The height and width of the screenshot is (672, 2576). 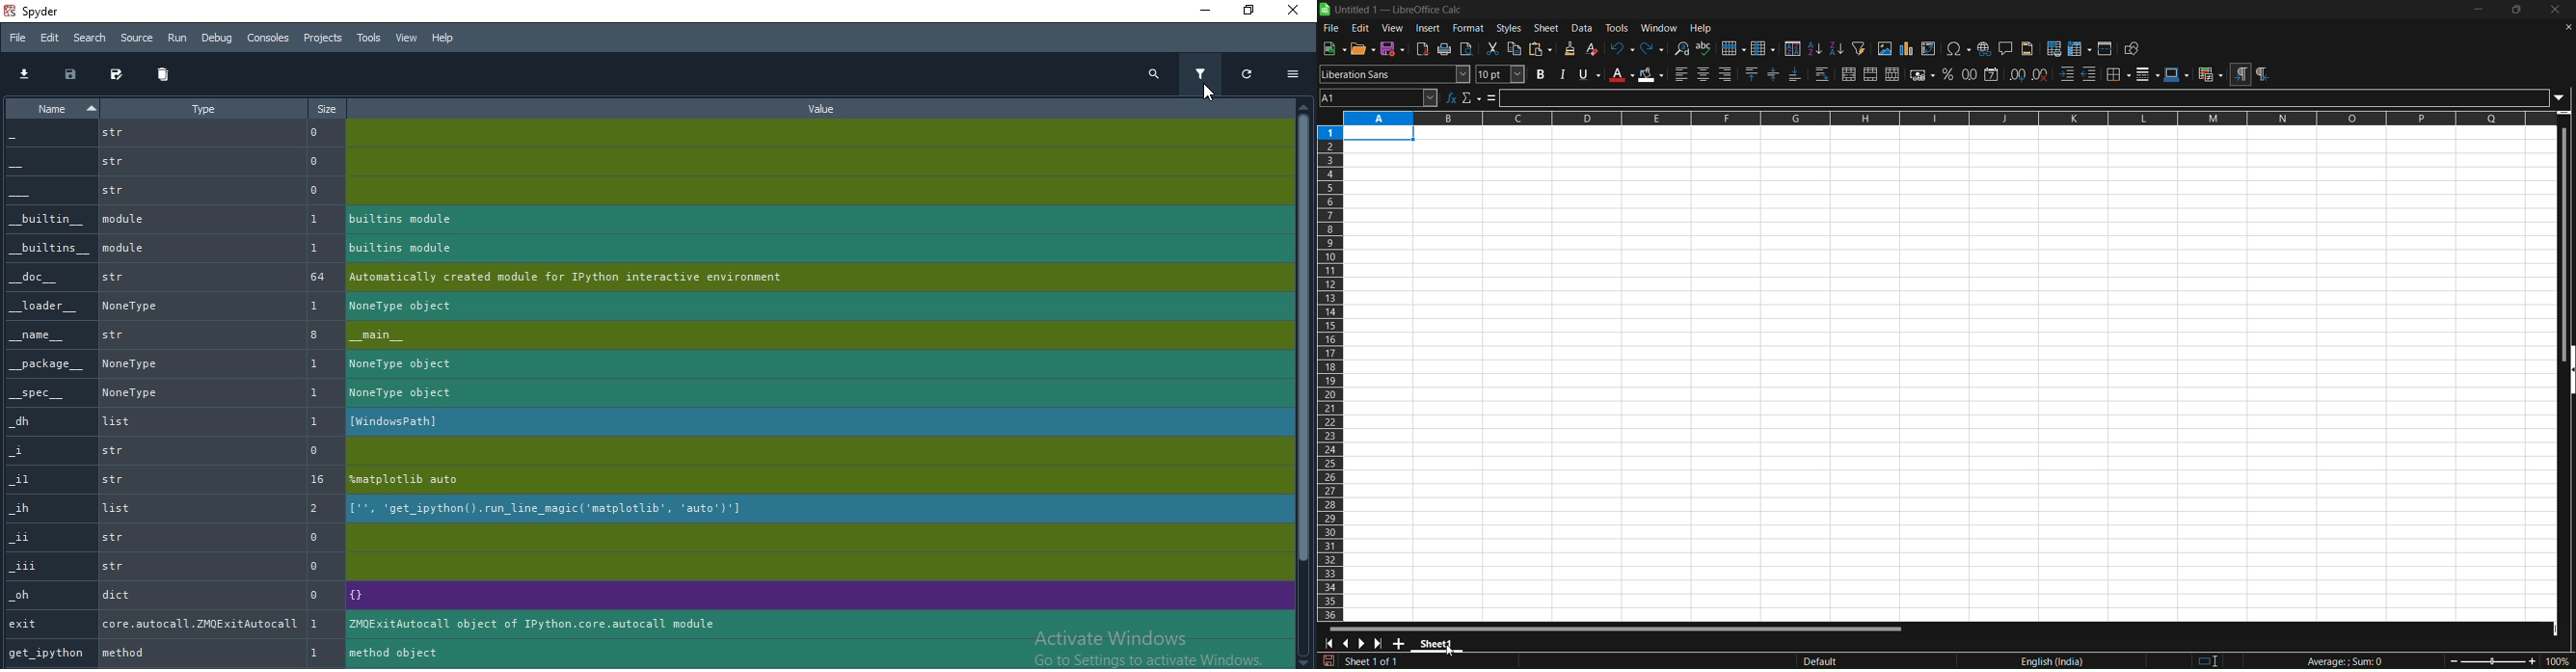 What do you see at coordinates (118, 72) in the screenshot?
I see `edit and save` at bounding box center [118, 72].